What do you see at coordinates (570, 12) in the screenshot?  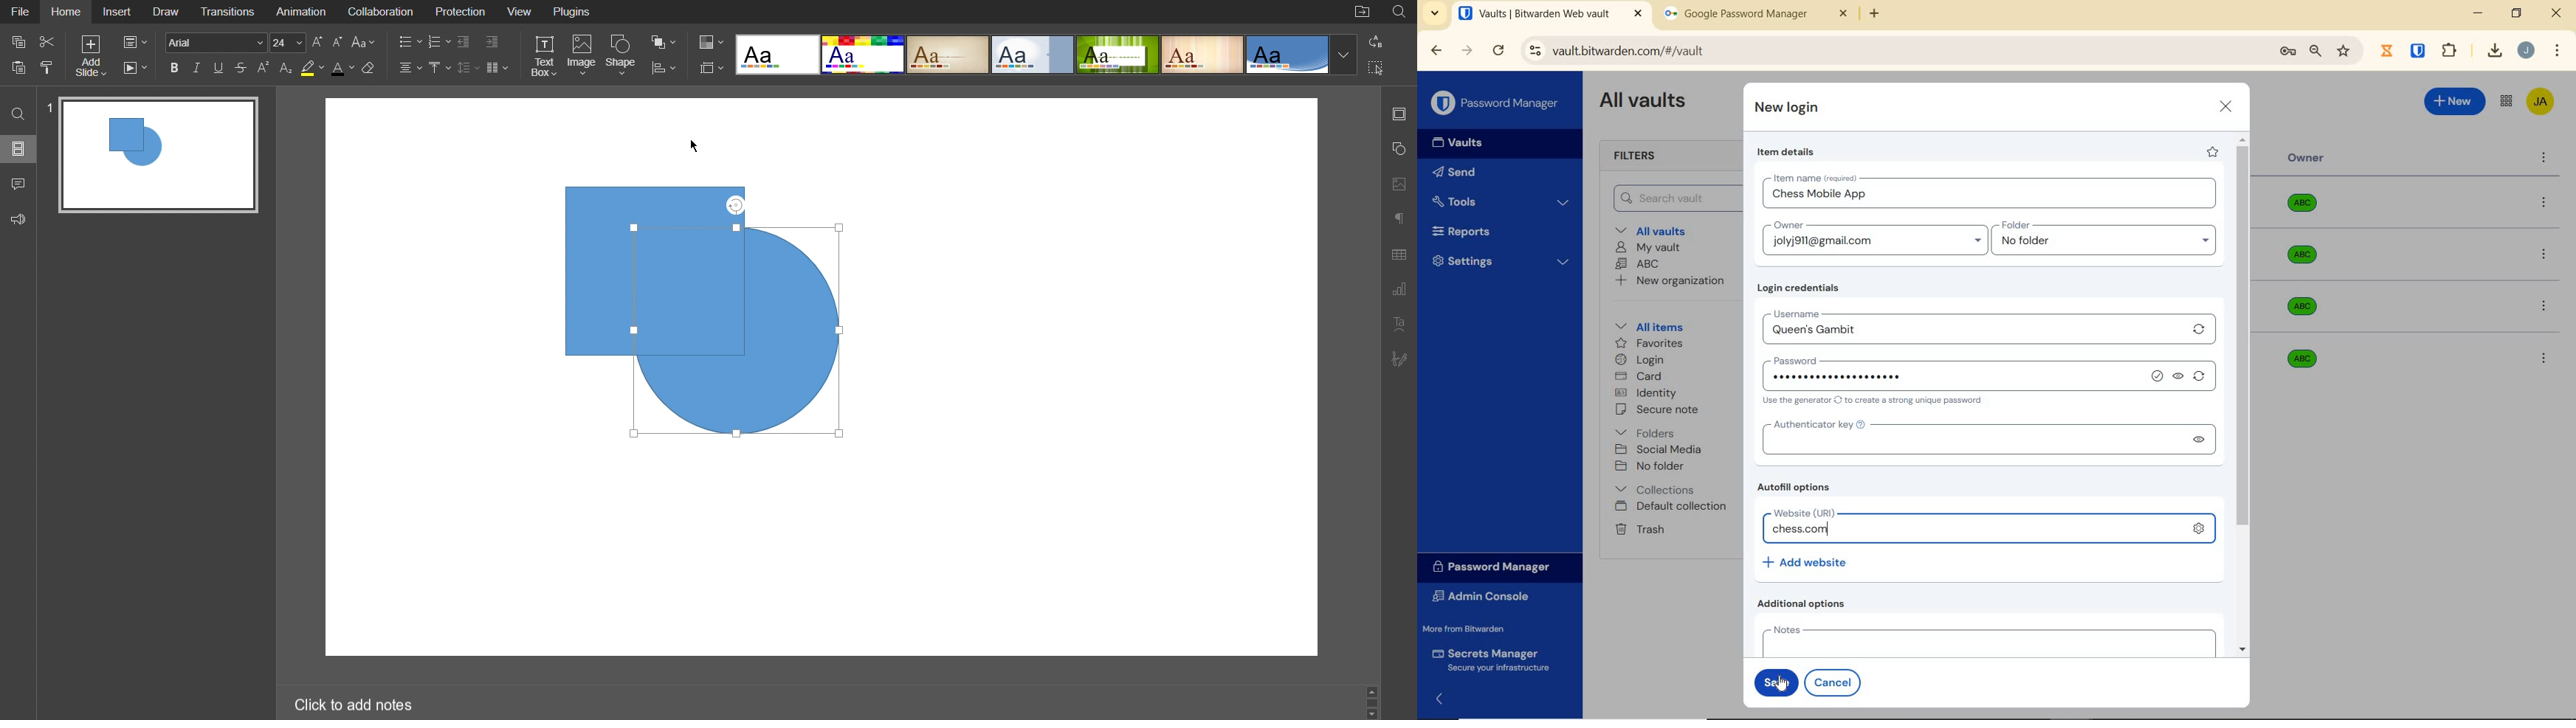 I see `Plugins` at bounding box center [570, 12].